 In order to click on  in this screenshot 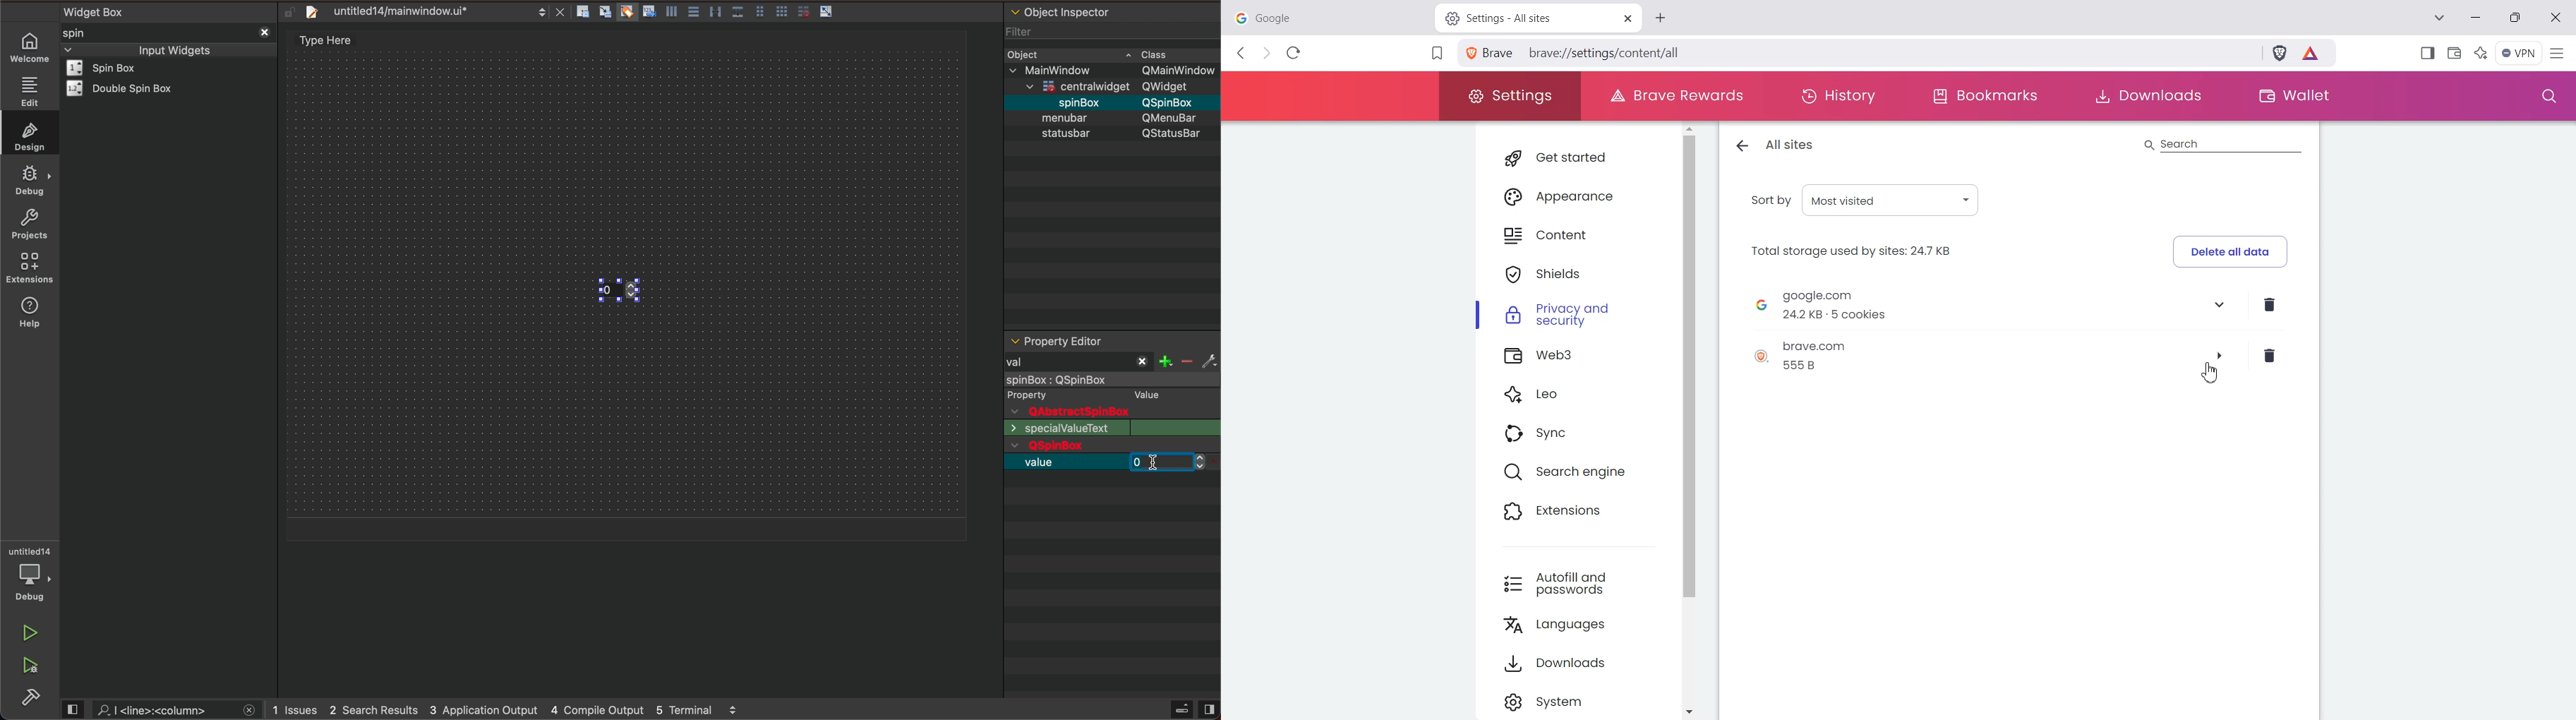, I will do `click(1173, 87)`.